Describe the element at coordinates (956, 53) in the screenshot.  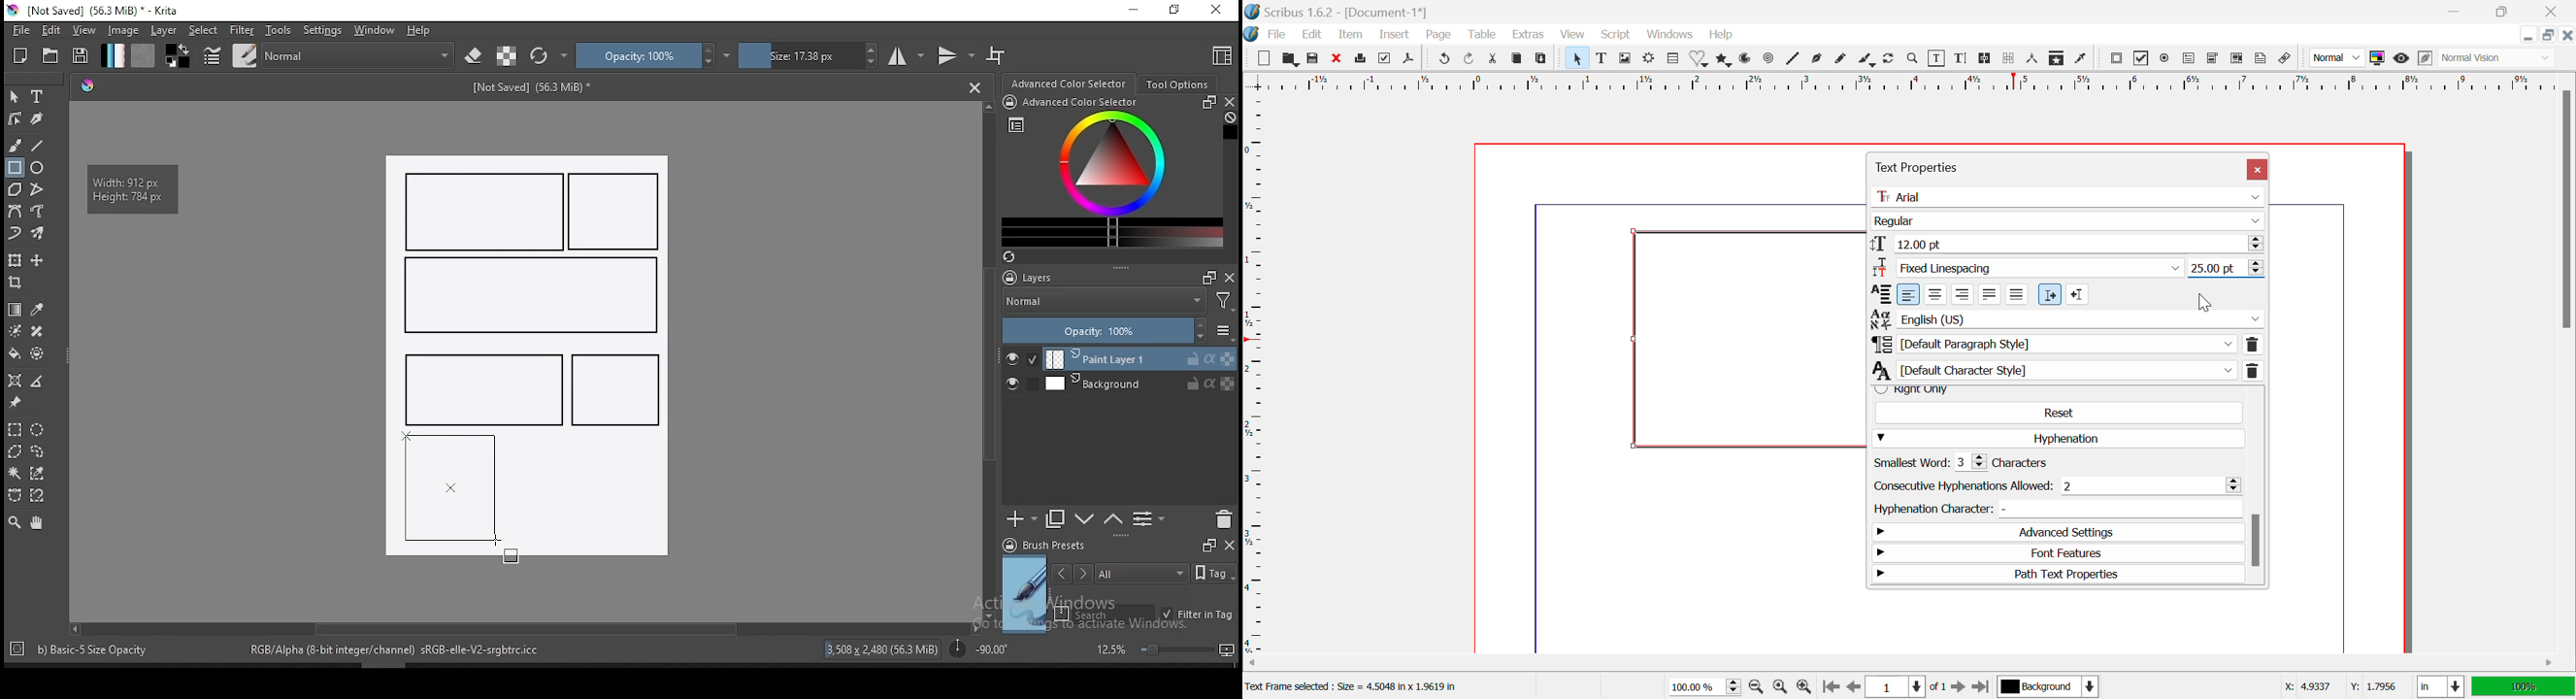
I see `` at that location.